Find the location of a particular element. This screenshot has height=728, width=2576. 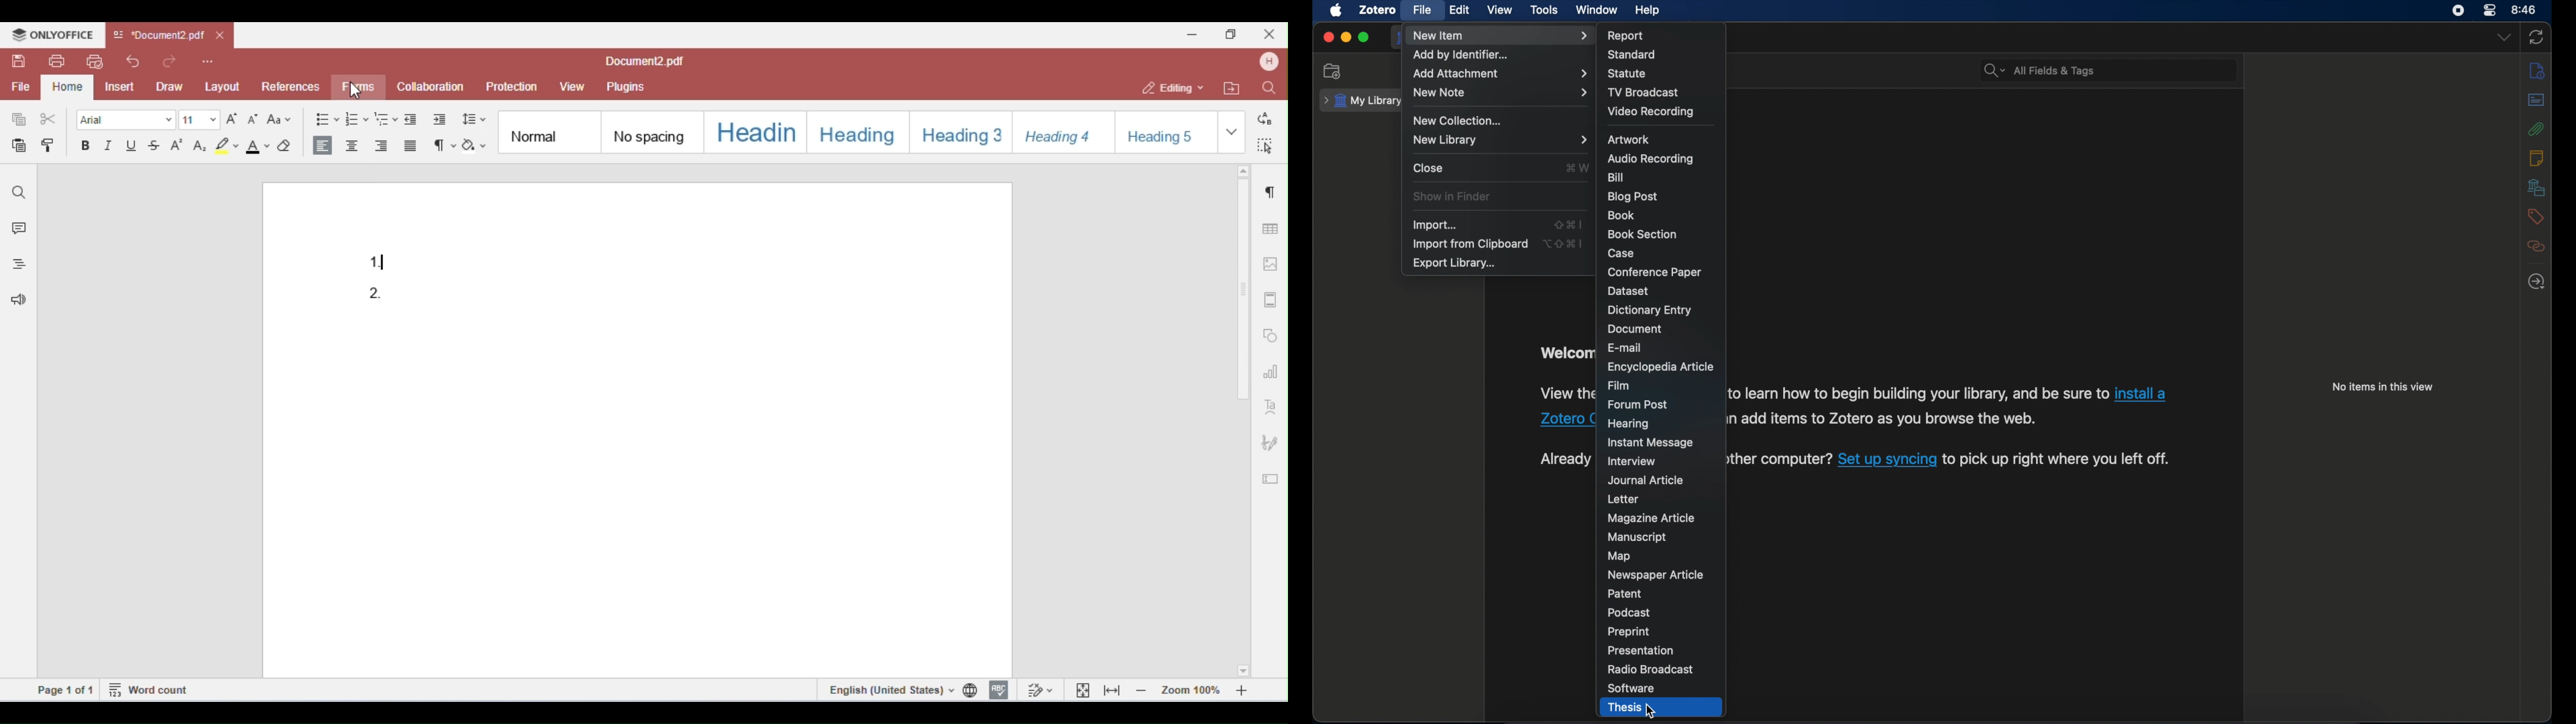

software information is located at coordinates (2058, 460).